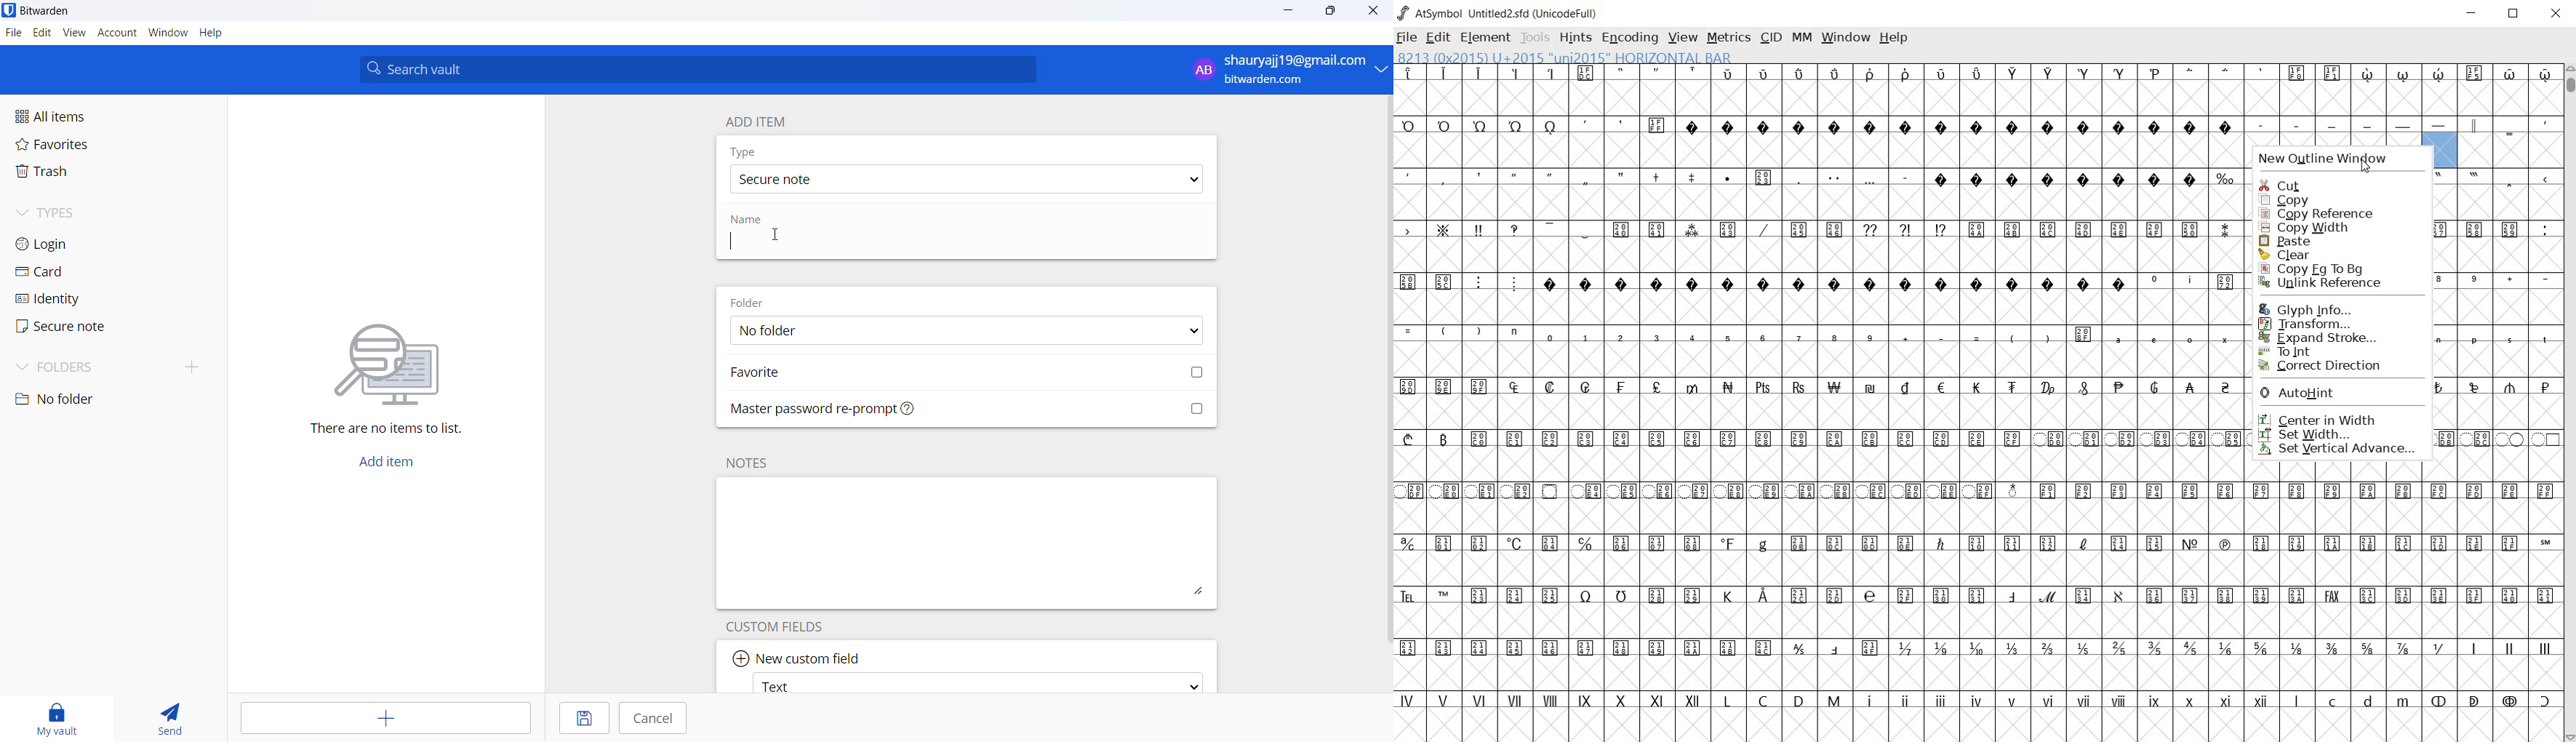 The height and width of the screenshot is (756, 2576). I want to click on CID, so click(1771, 37).